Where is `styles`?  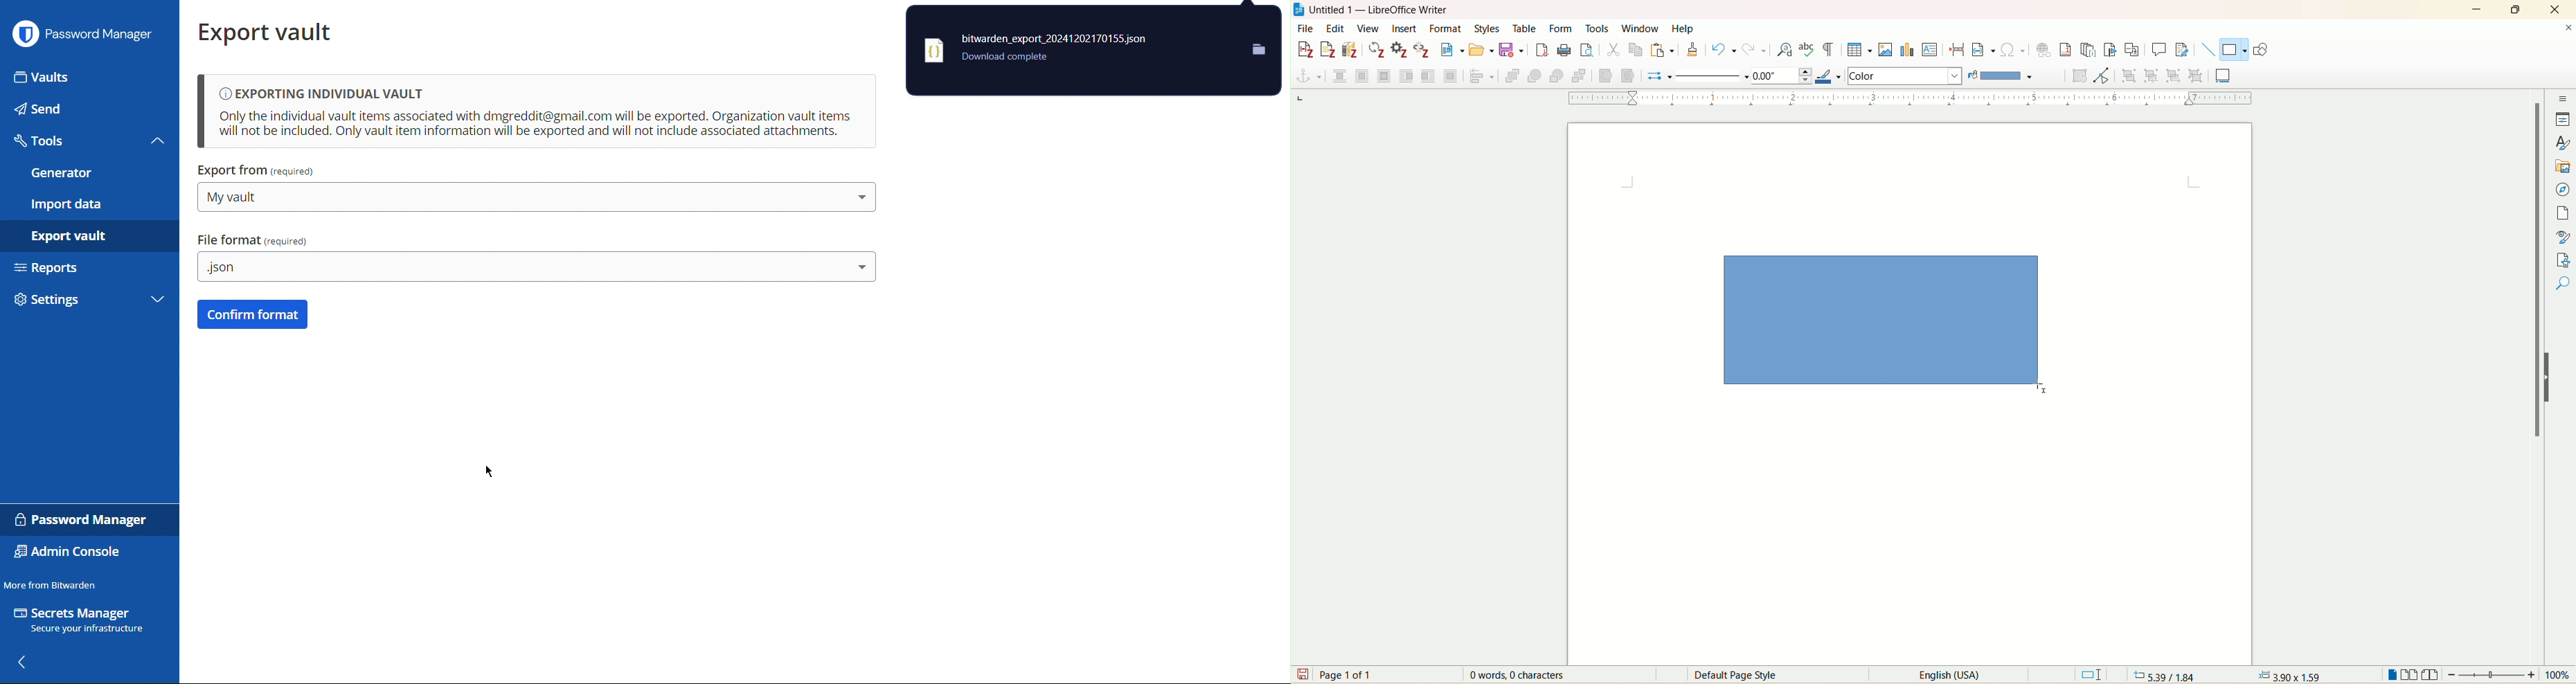 styles is located at coordinates (1490, 29).